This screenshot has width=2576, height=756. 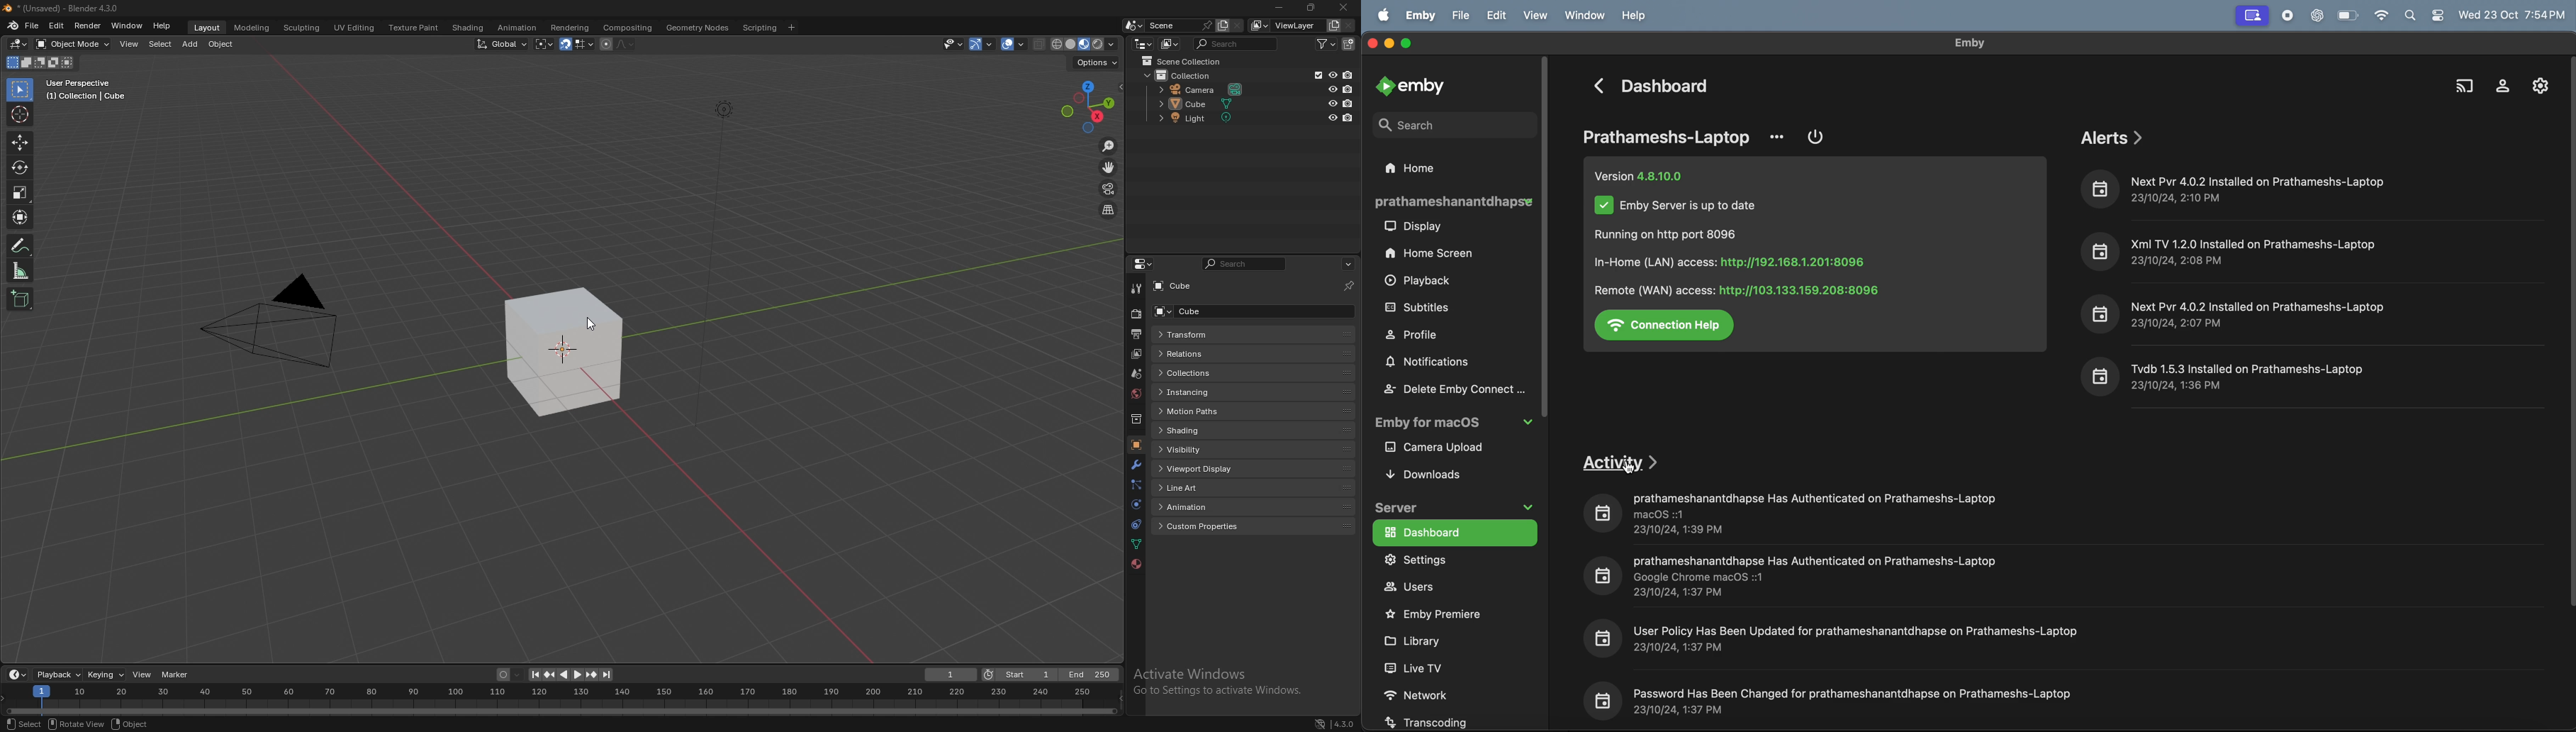 I want to click on serach, so click(x=1446, y=124).